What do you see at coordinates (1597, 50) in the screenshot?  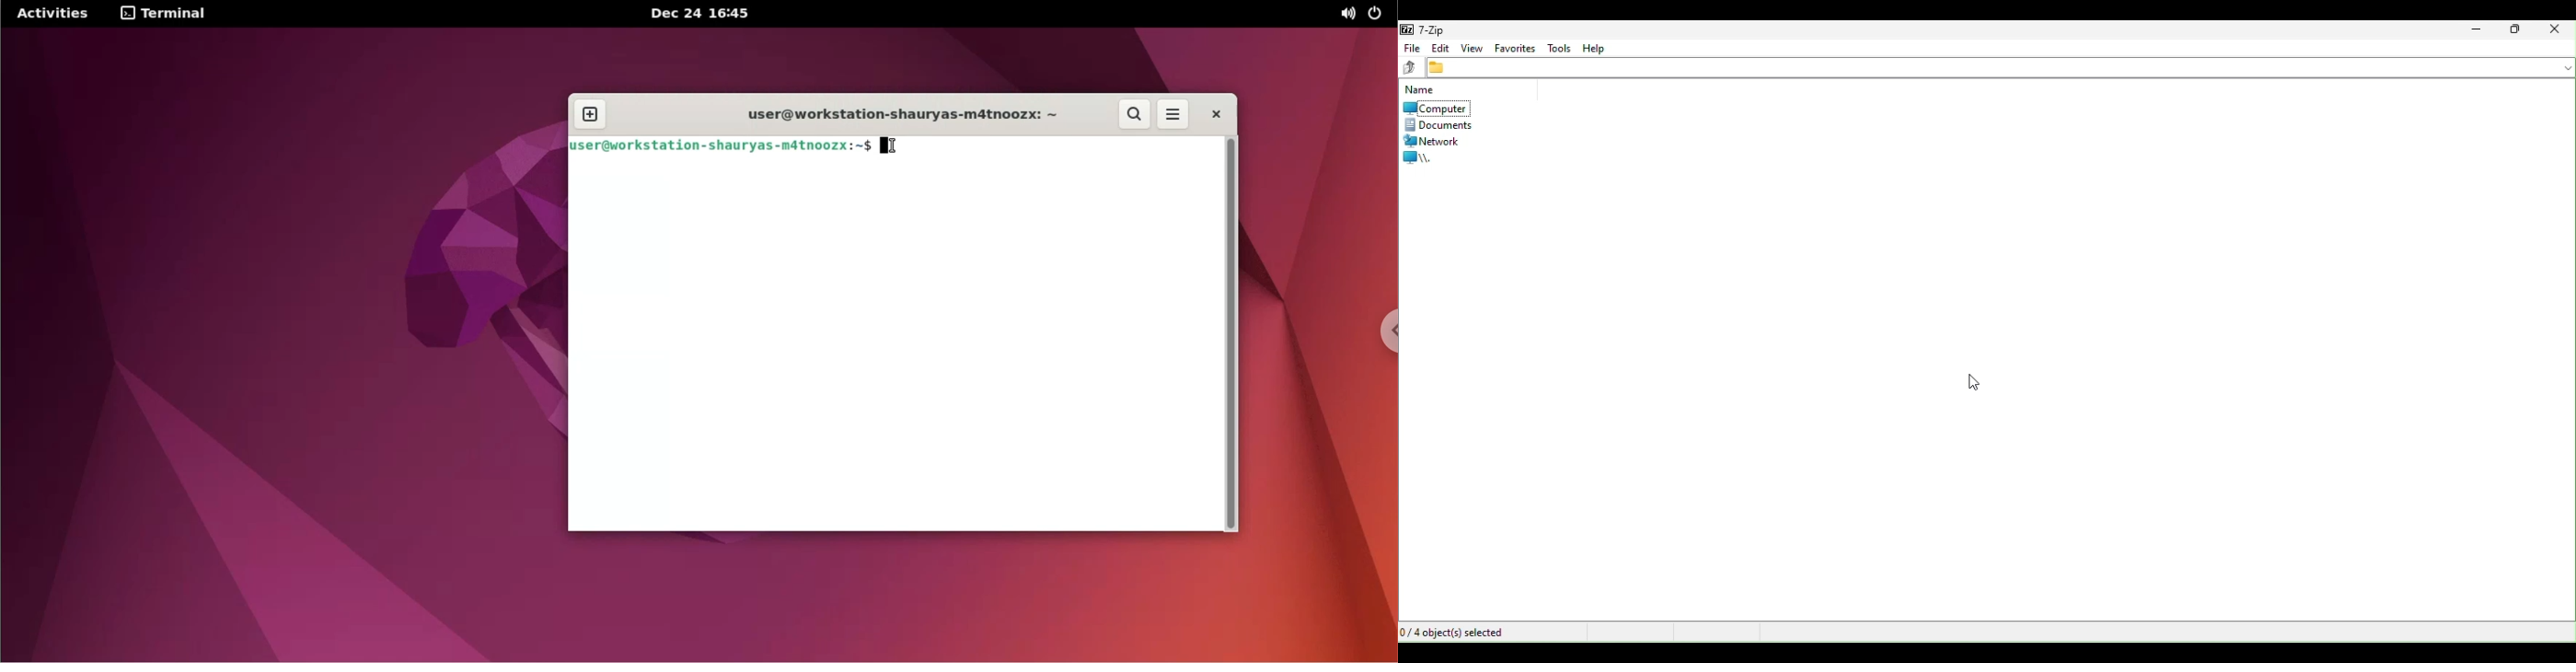 I see `Help` at bounding box center [1597, 50].